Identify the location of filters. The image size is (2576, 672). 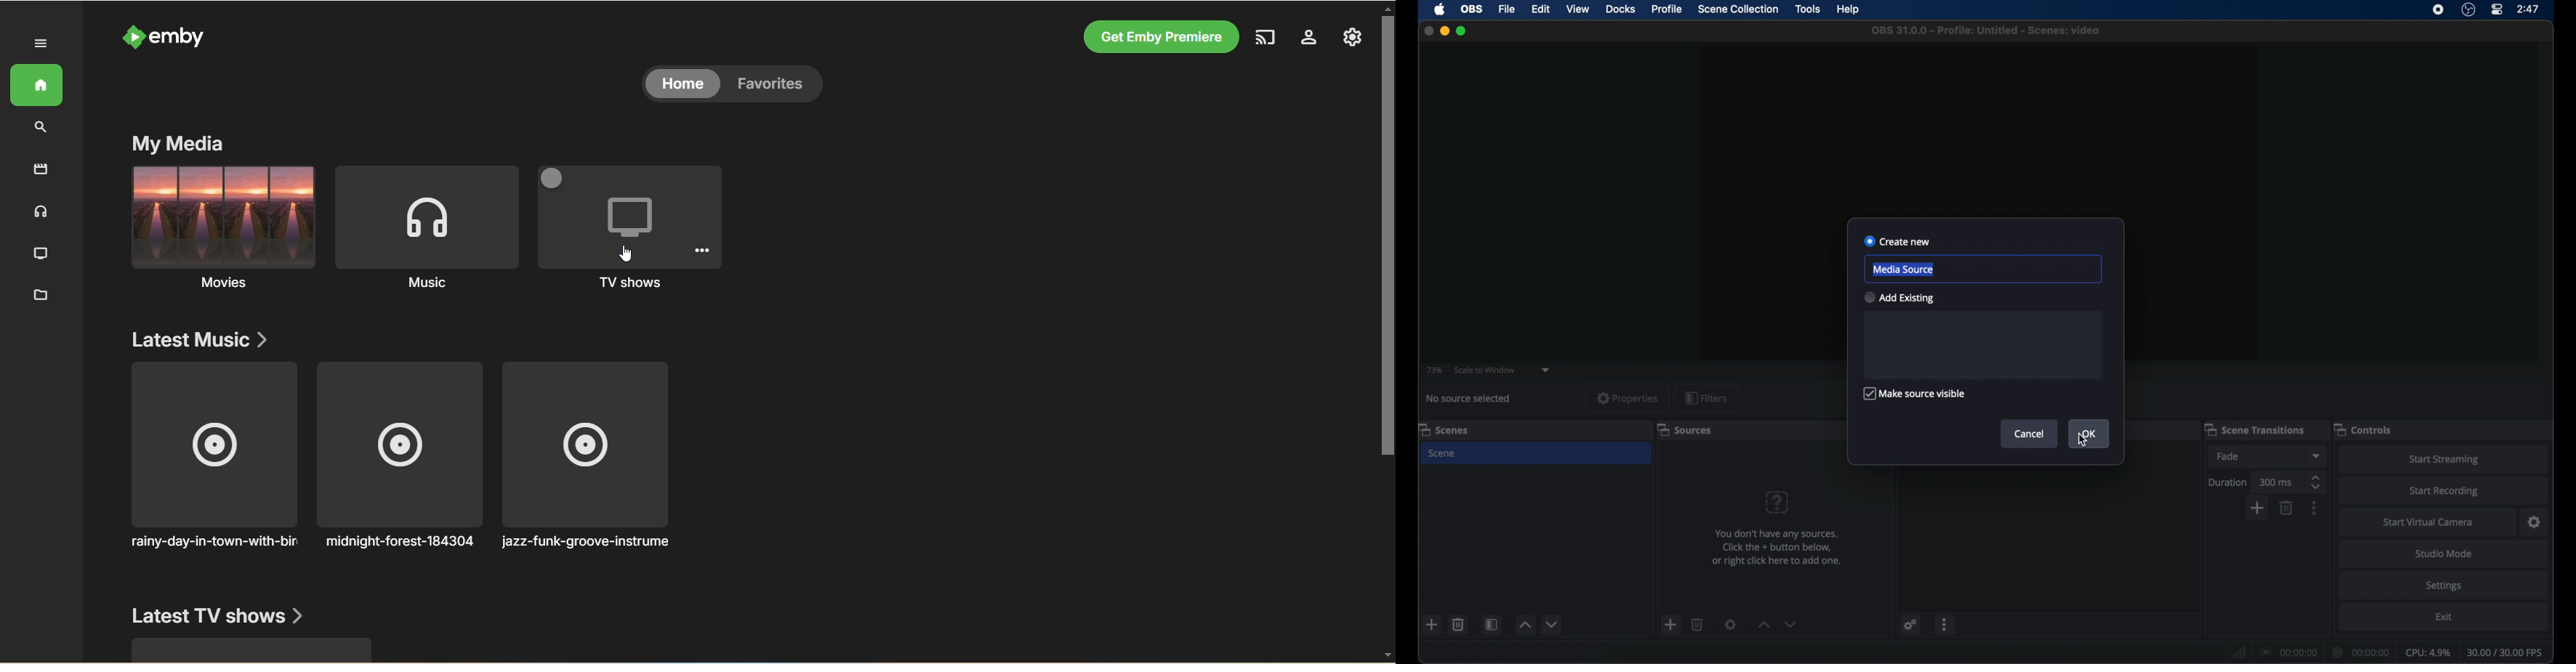
(1706, 398).